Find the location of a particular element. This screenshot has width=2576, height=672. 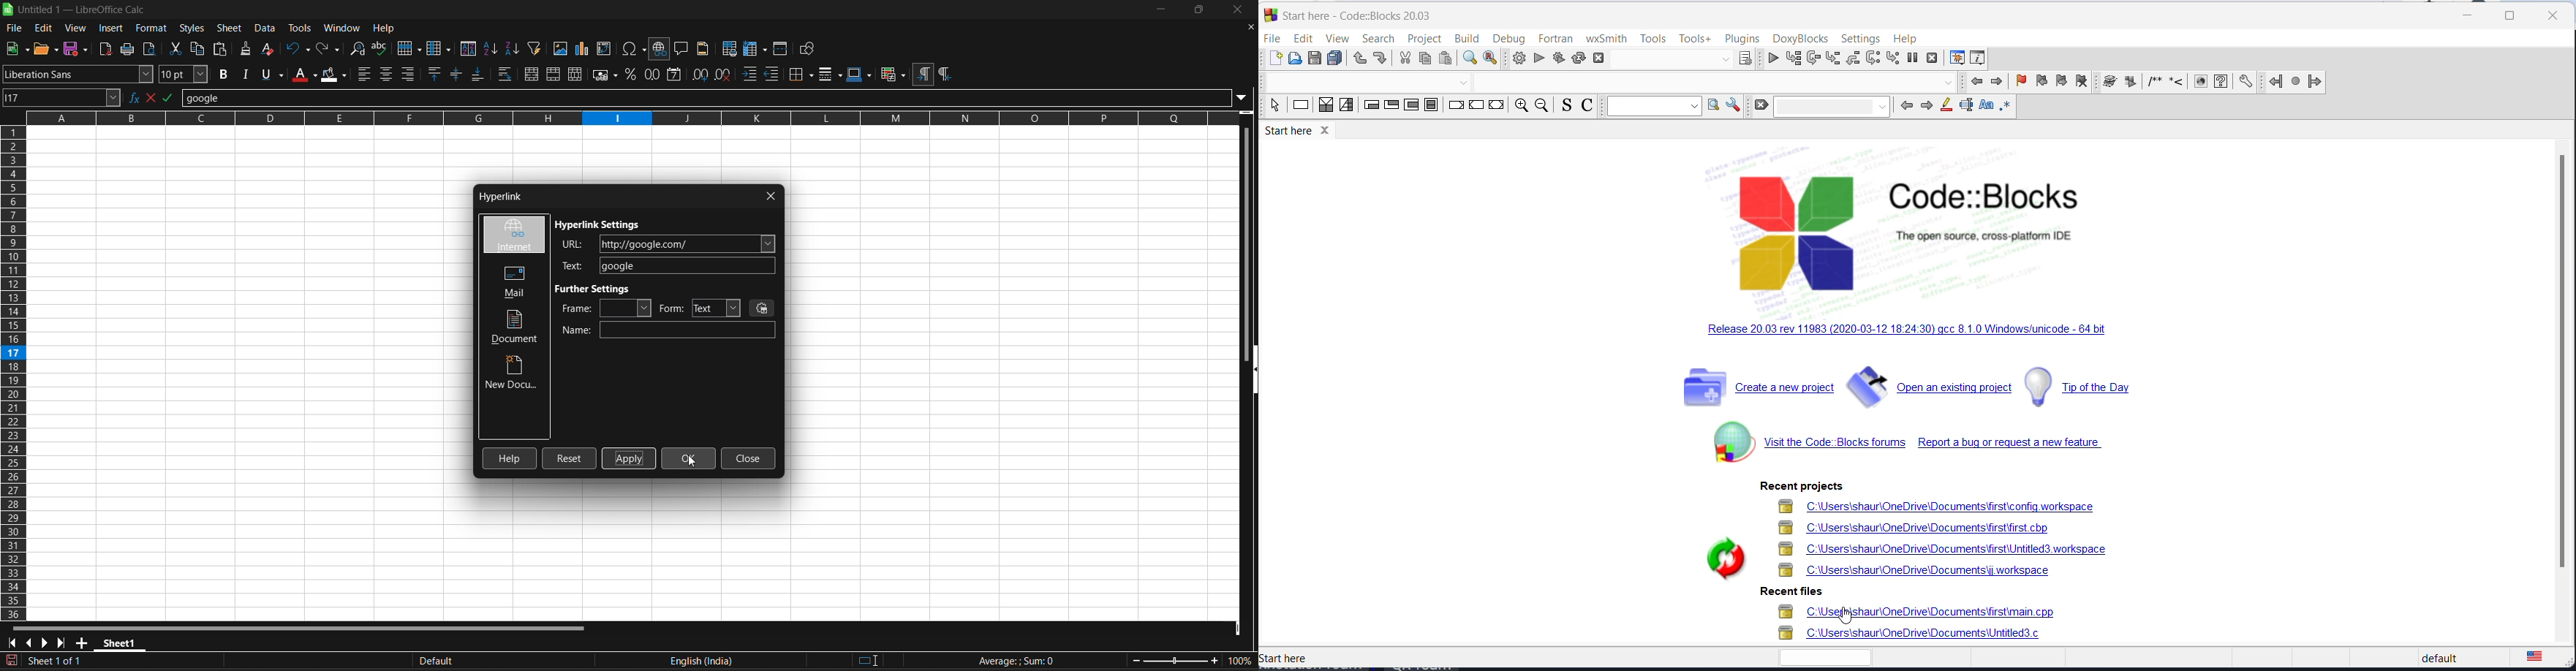

clear direct formatting is located at coordinates (269, 50).